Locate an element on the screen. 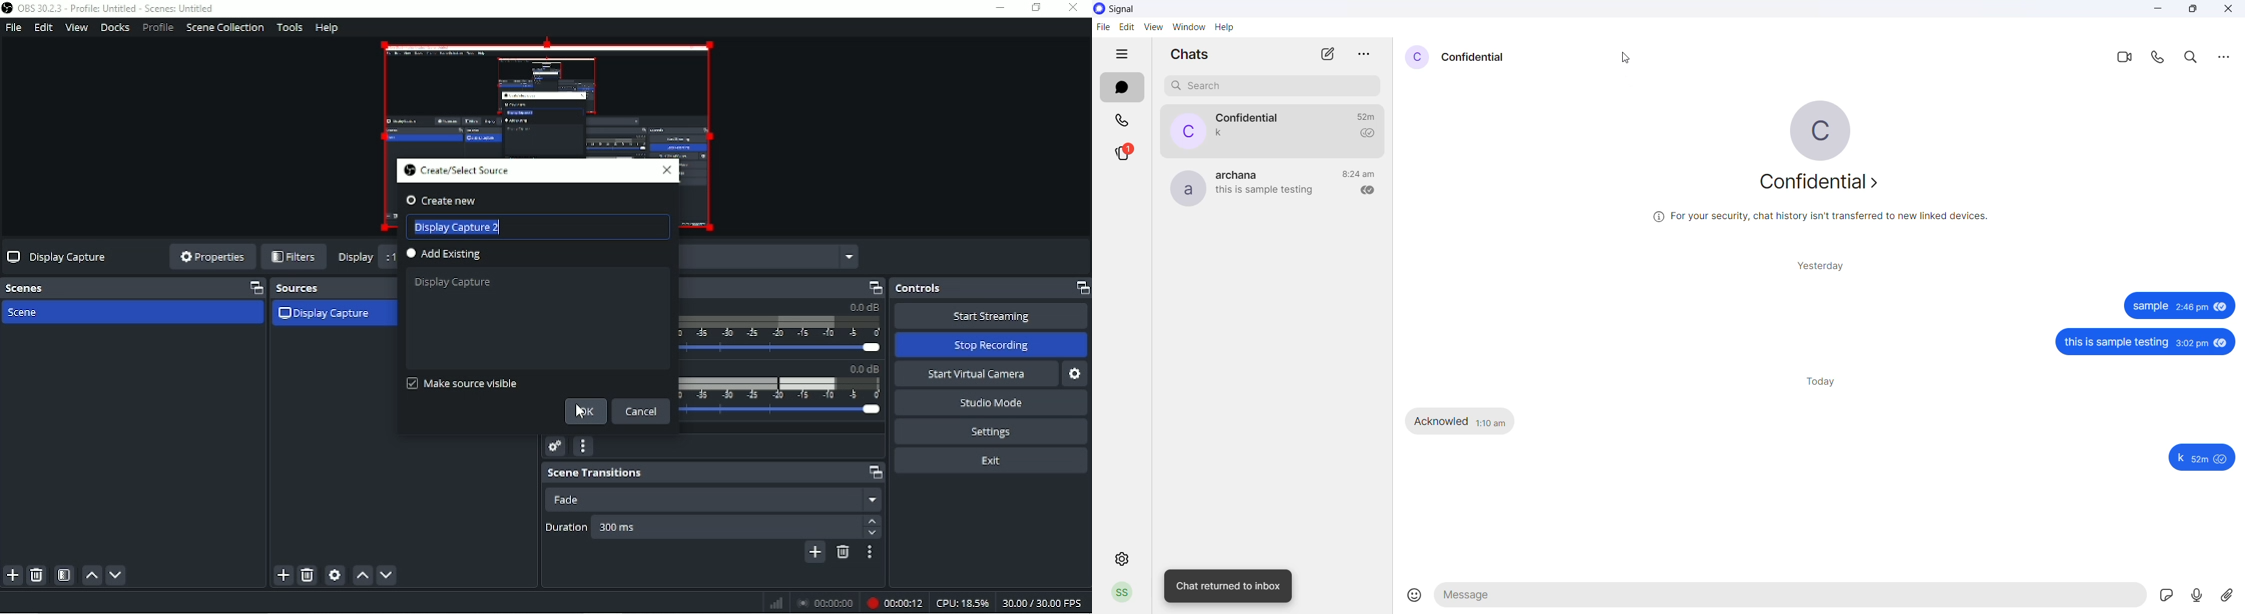 This screenshot has width=2268, height=616. Video Preview is located at coordinates (547, 96).